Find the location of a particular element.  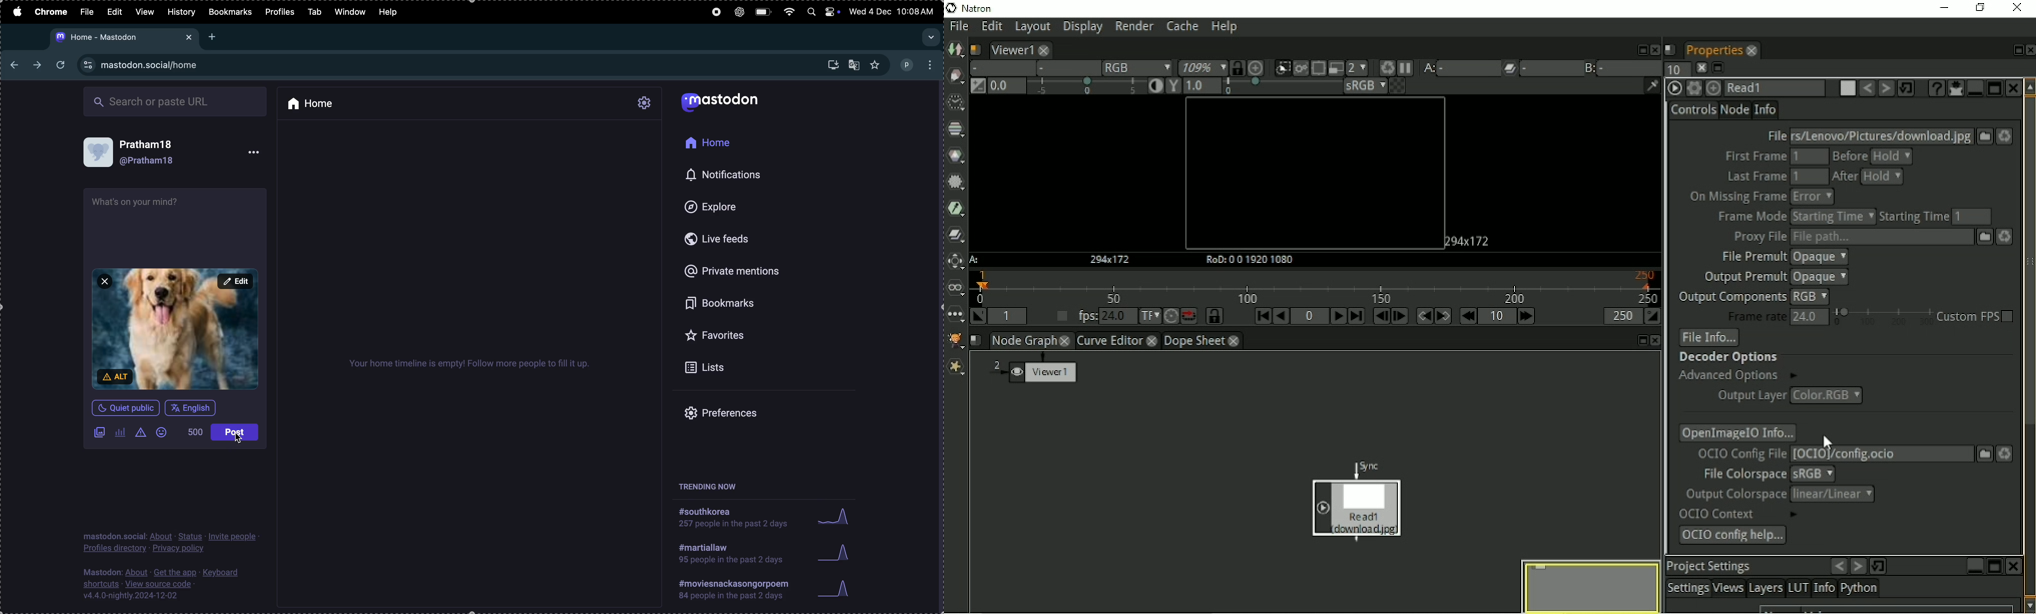

Read 1 is located at coordinates (1775, 87).